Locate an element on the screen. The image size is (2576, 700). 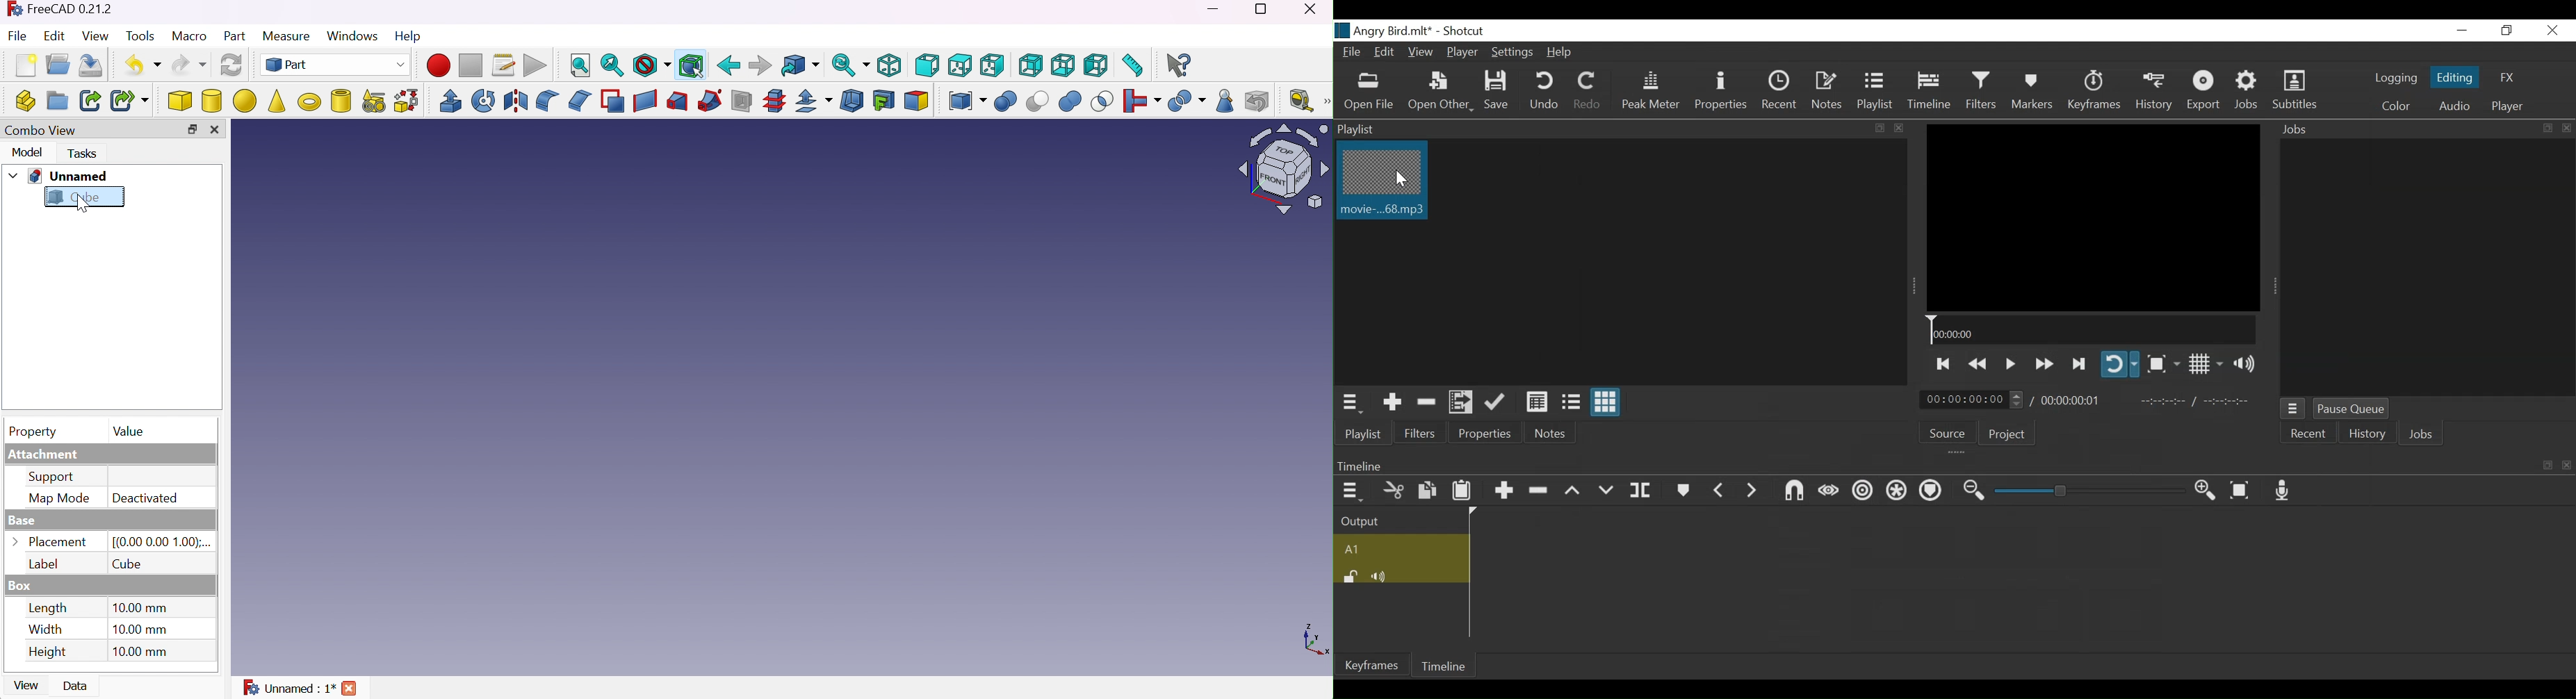
History is located at coordinates (2366, 435).